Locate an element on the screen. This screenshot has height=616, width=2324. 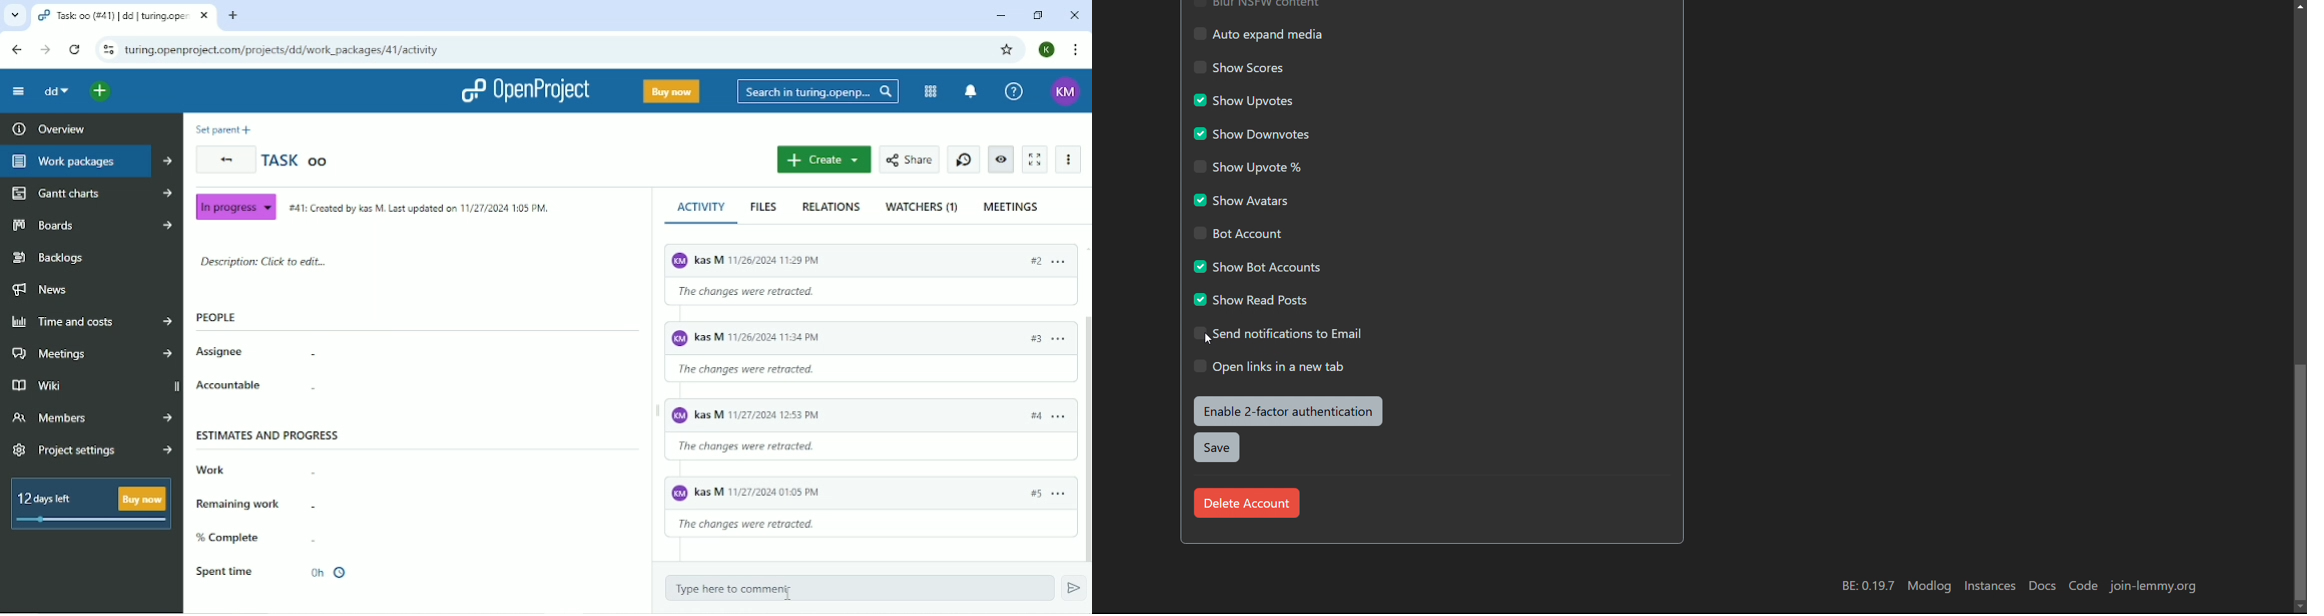
save is located at coordinates (1215, 448).